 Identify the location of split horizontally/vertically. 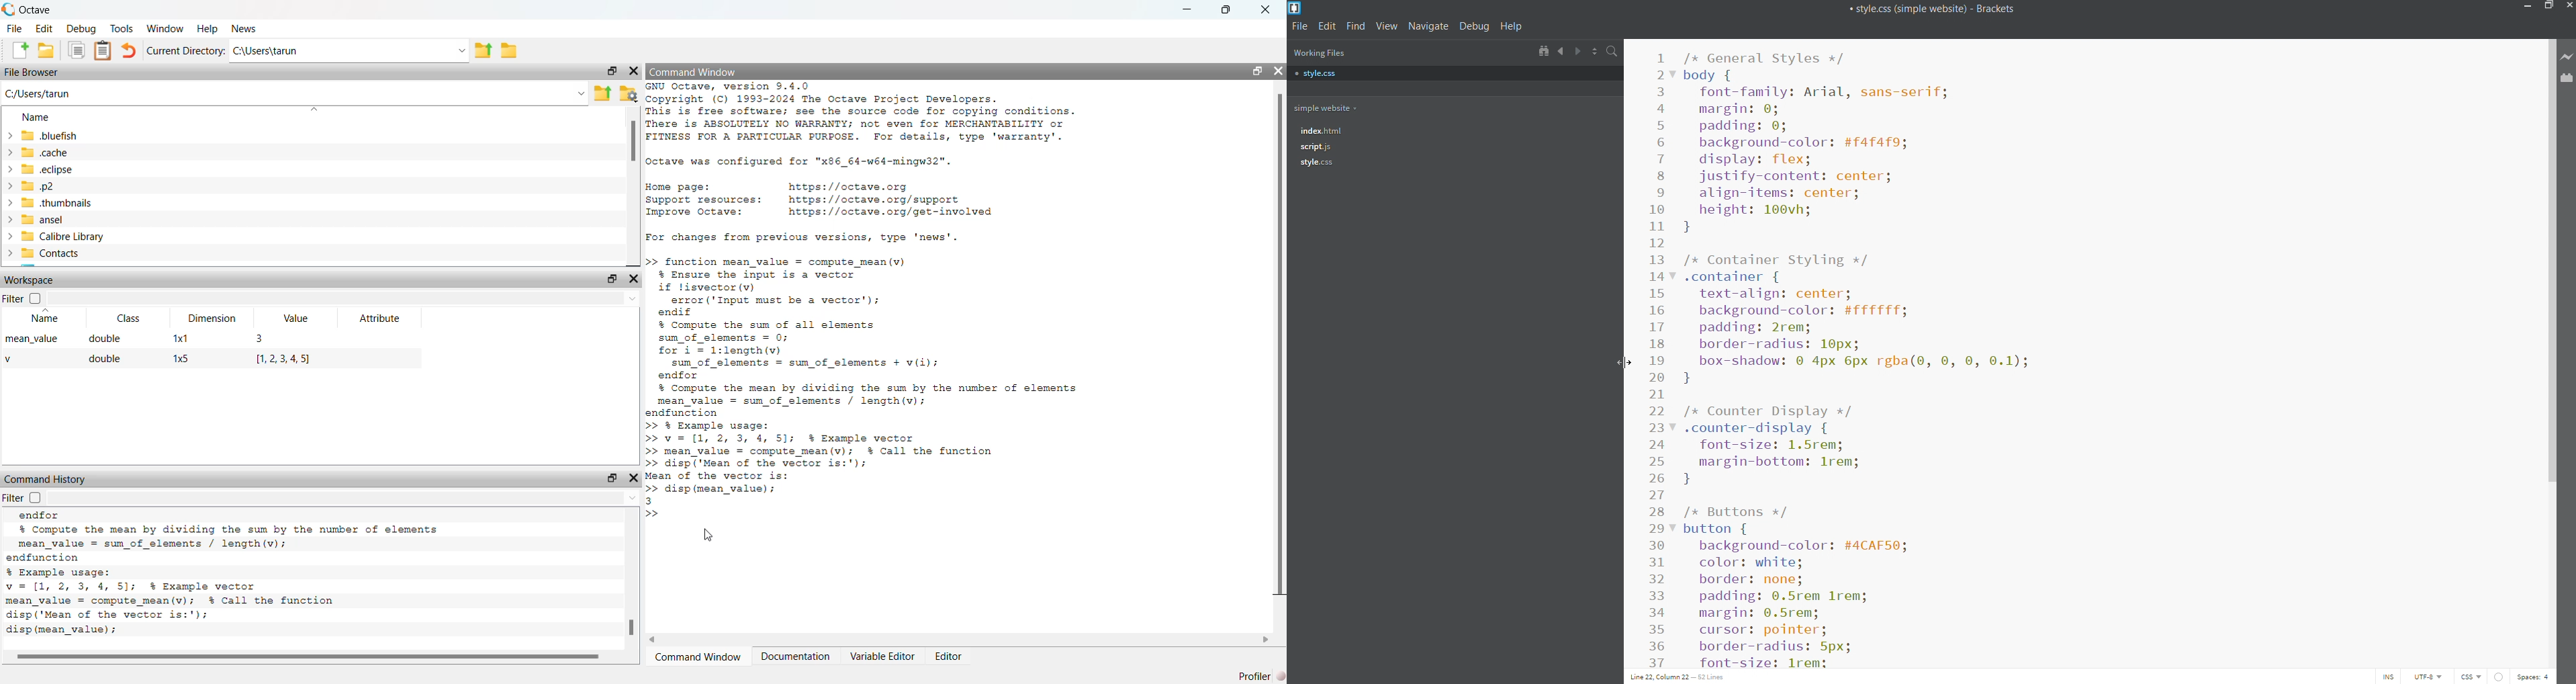
(1596, 51).